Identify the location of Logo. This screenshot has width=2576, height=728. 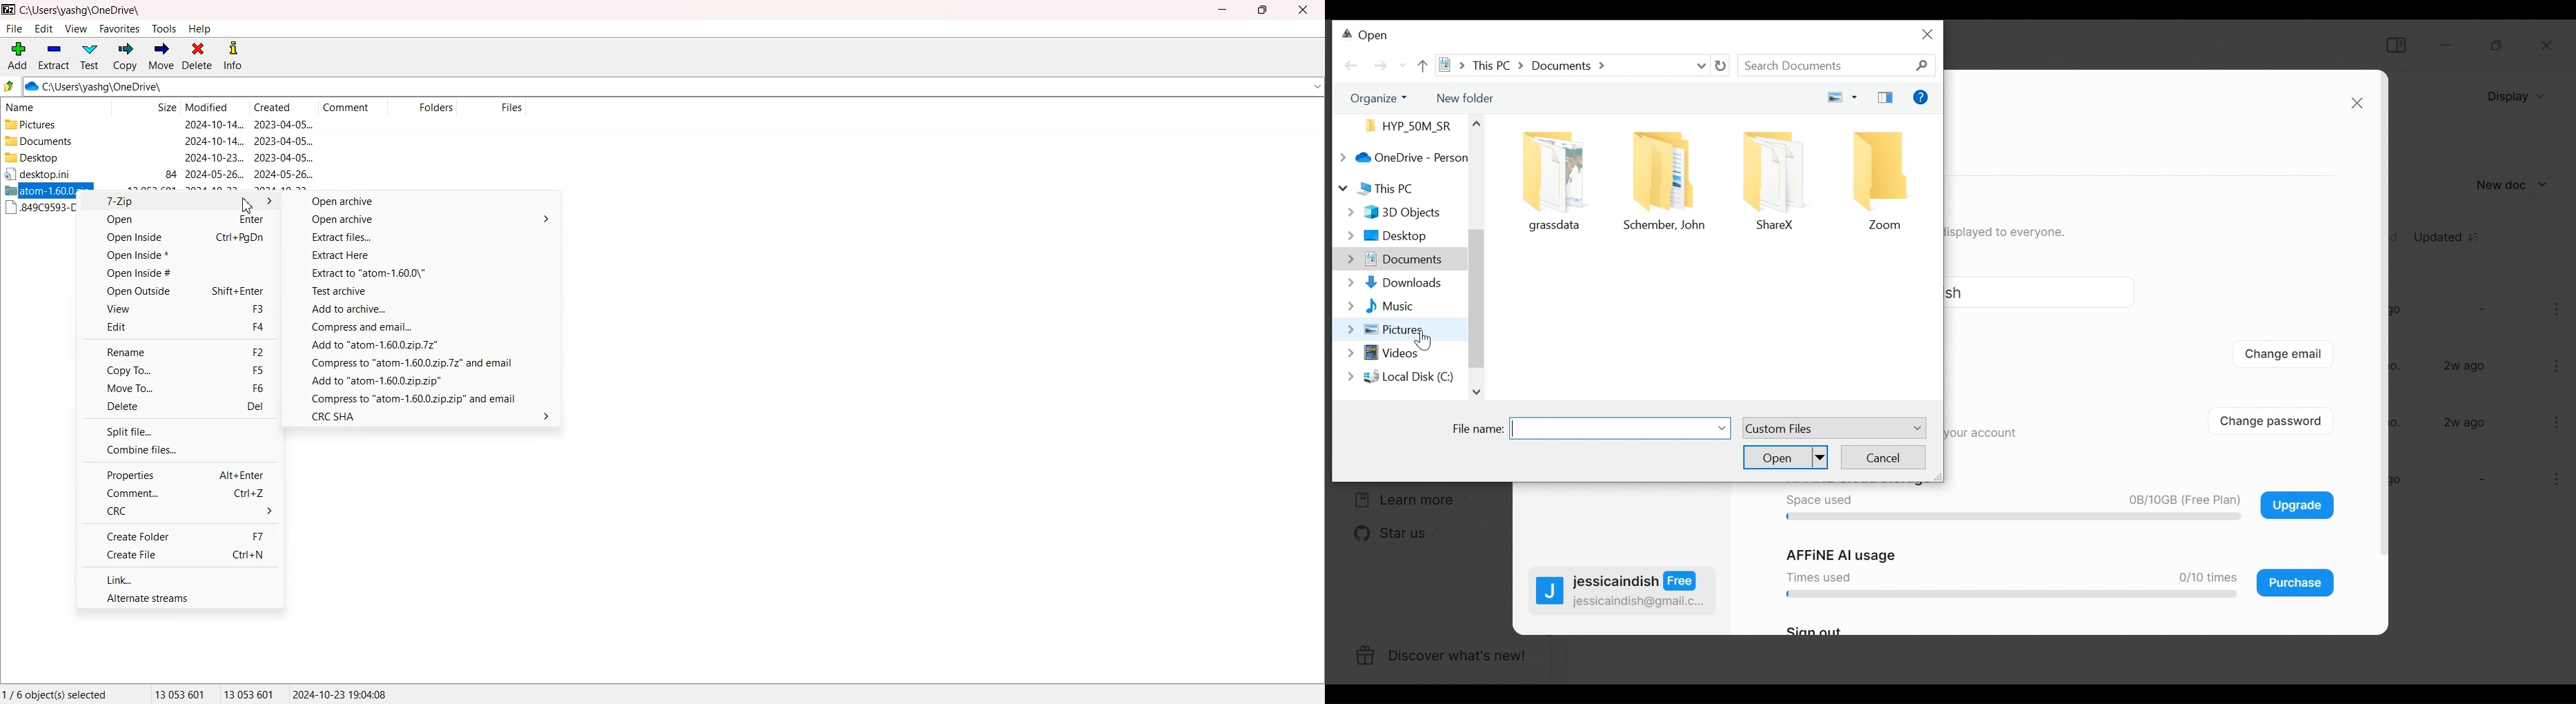
(9, 9).